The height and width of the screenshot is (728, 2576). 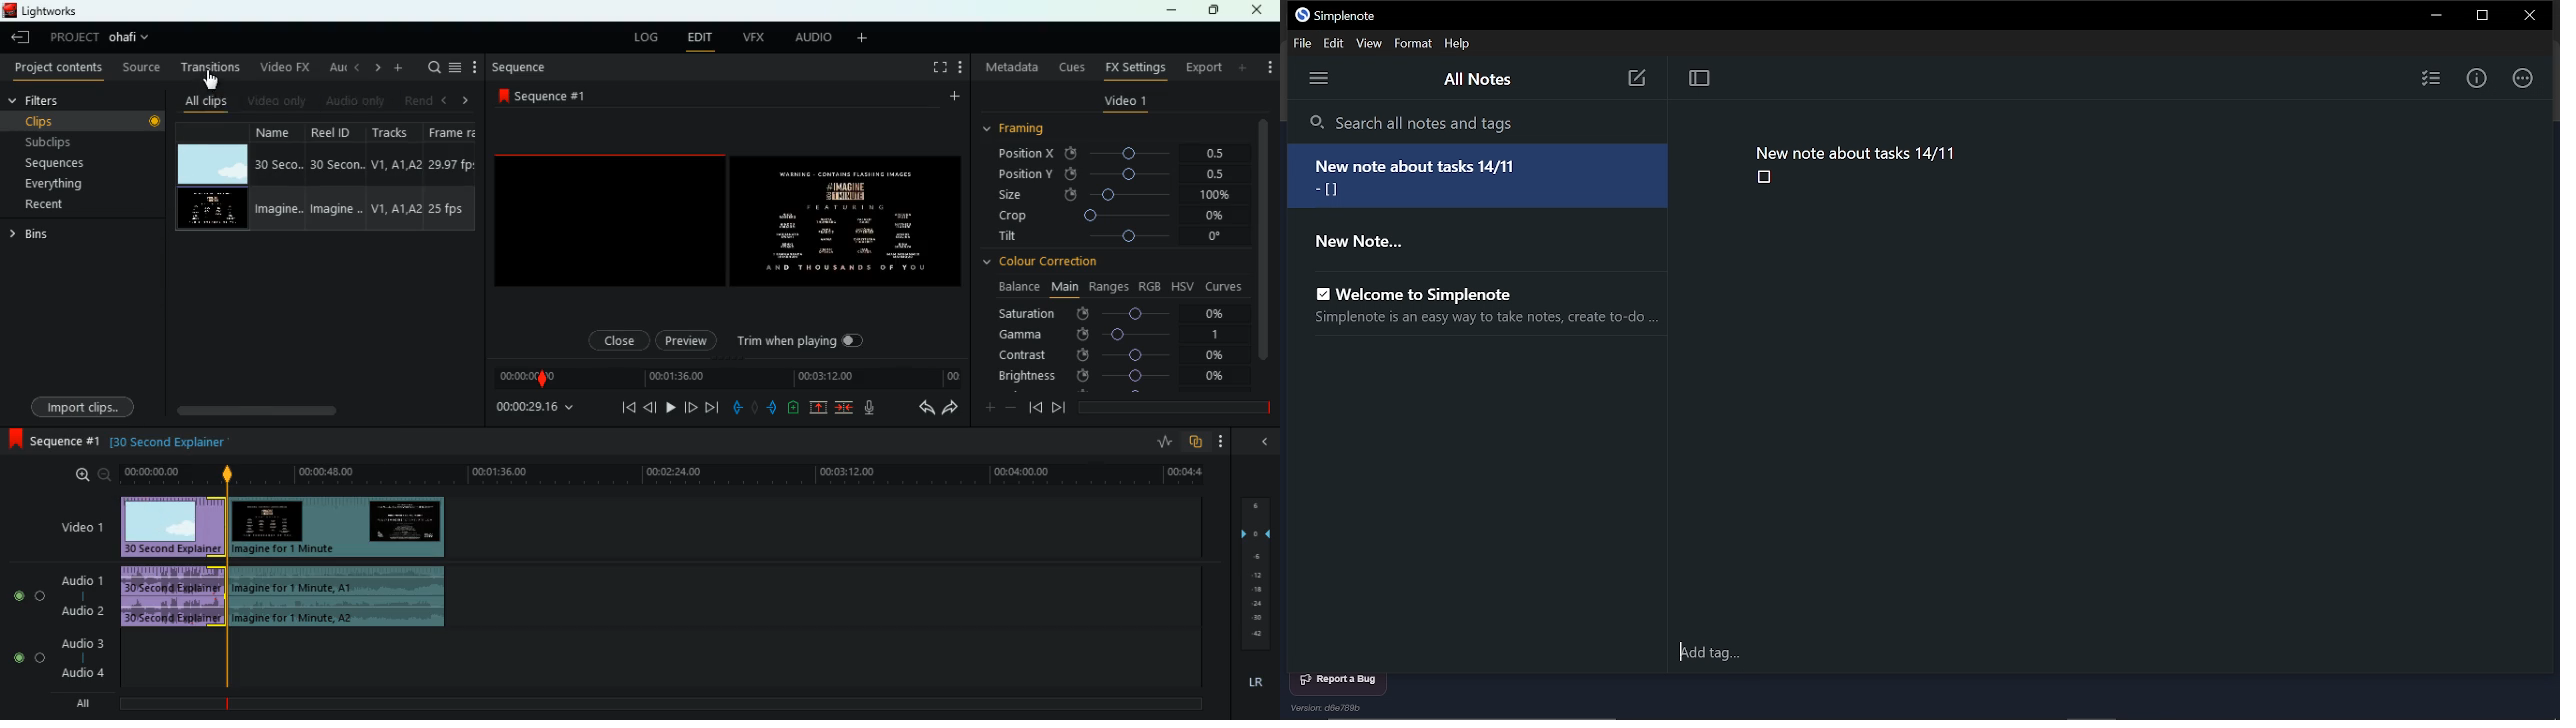 What do you see at coordinates (396, 176) in the screenshot?
I see `tracks` at bounding box center [396, 176].